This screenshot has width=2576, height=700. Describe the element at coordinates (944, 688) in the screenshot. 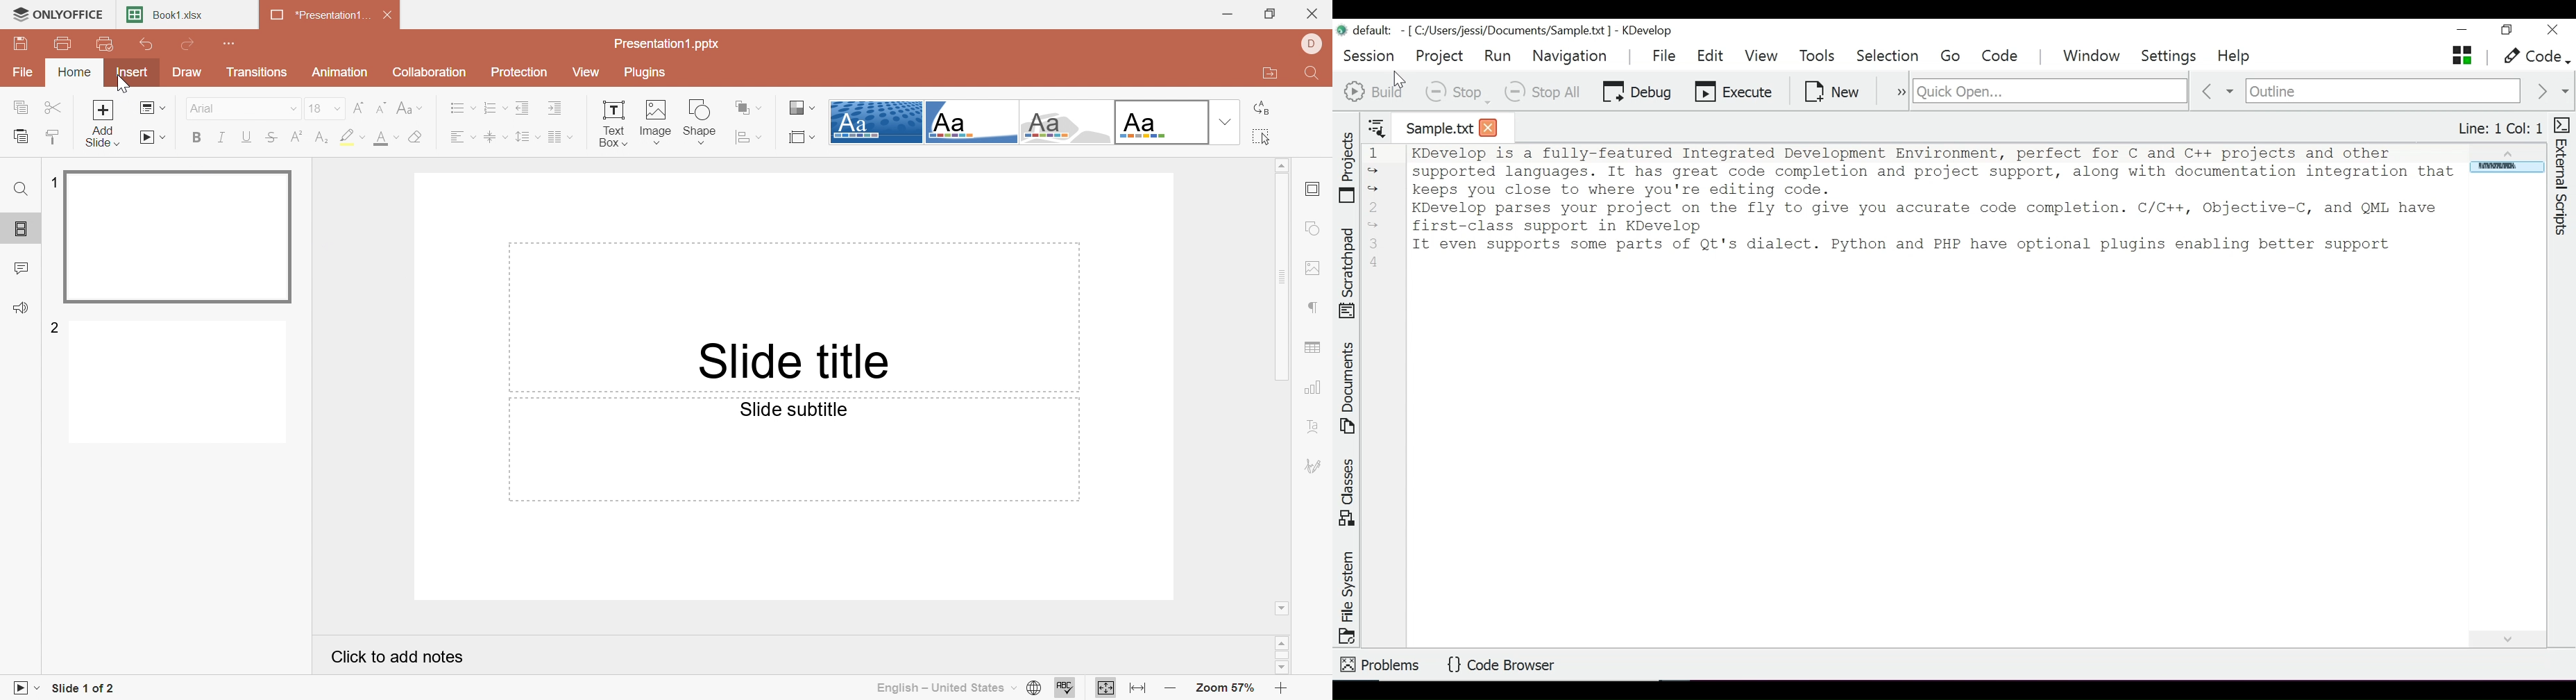

I see `English - United States` at that location.